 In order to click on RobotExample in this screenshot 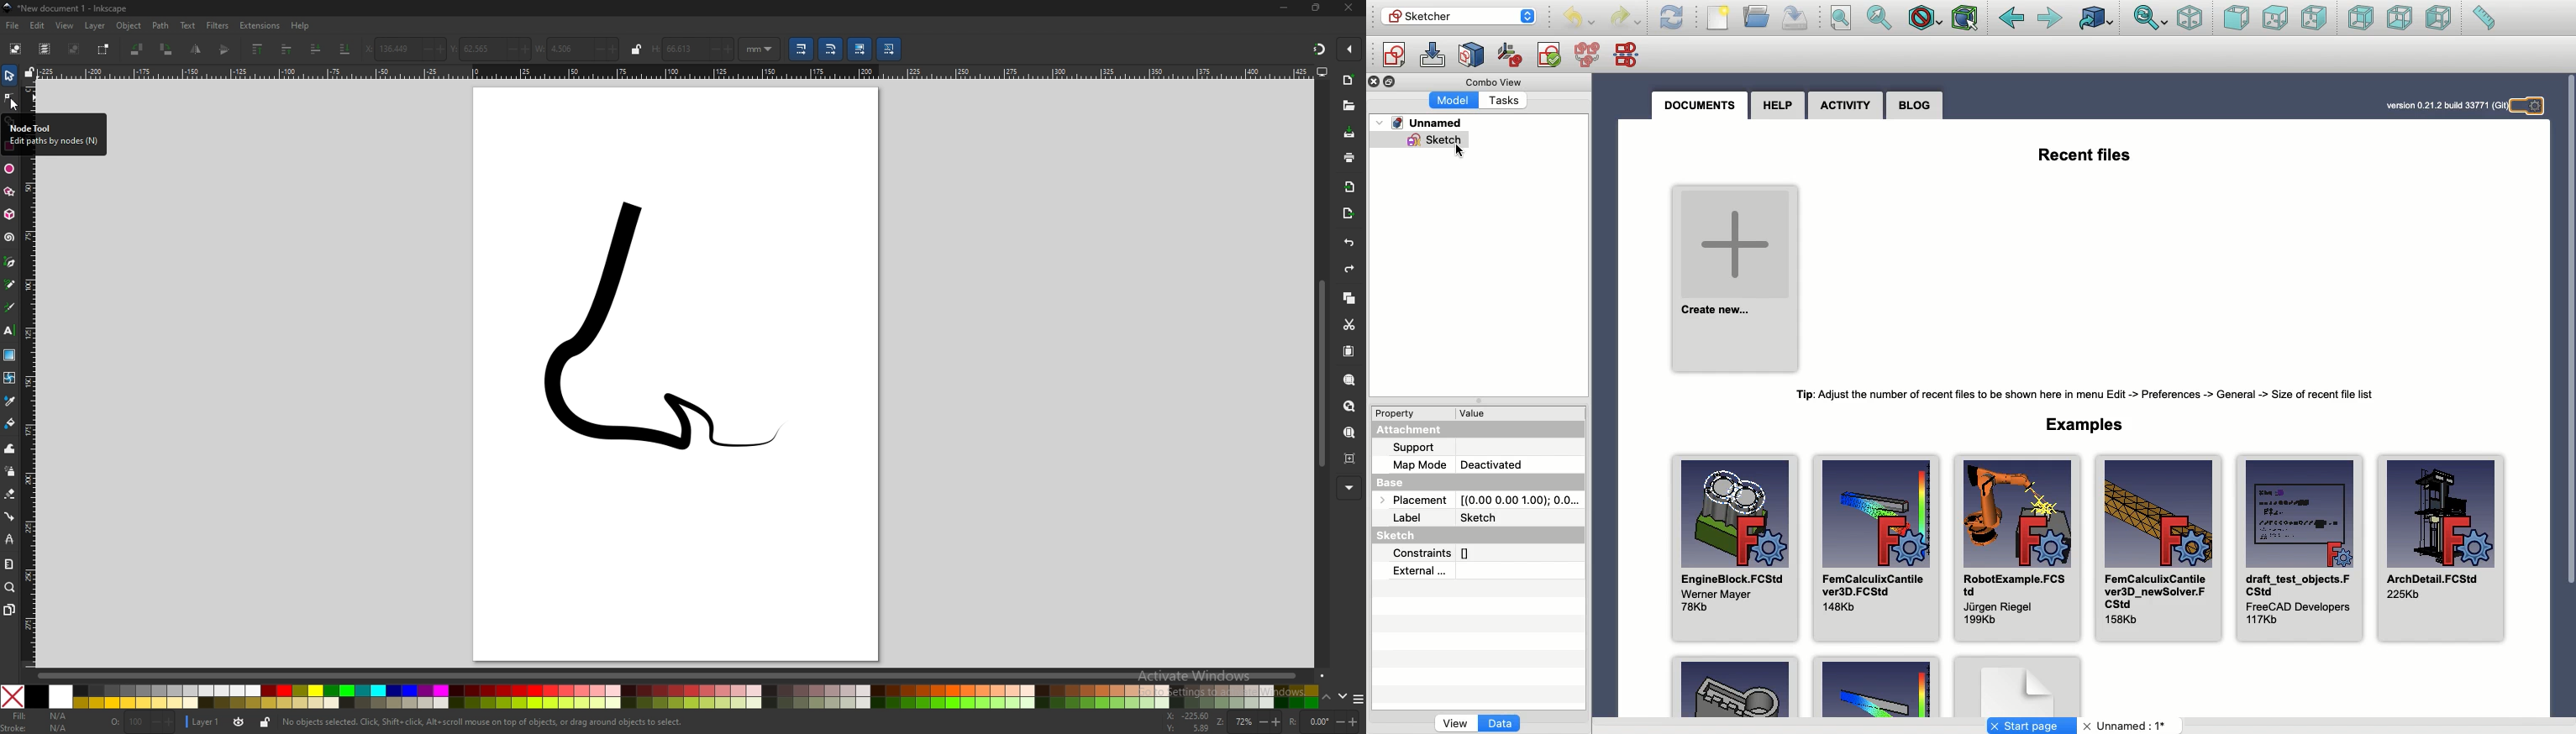, I will do `click(2014, 548)`.